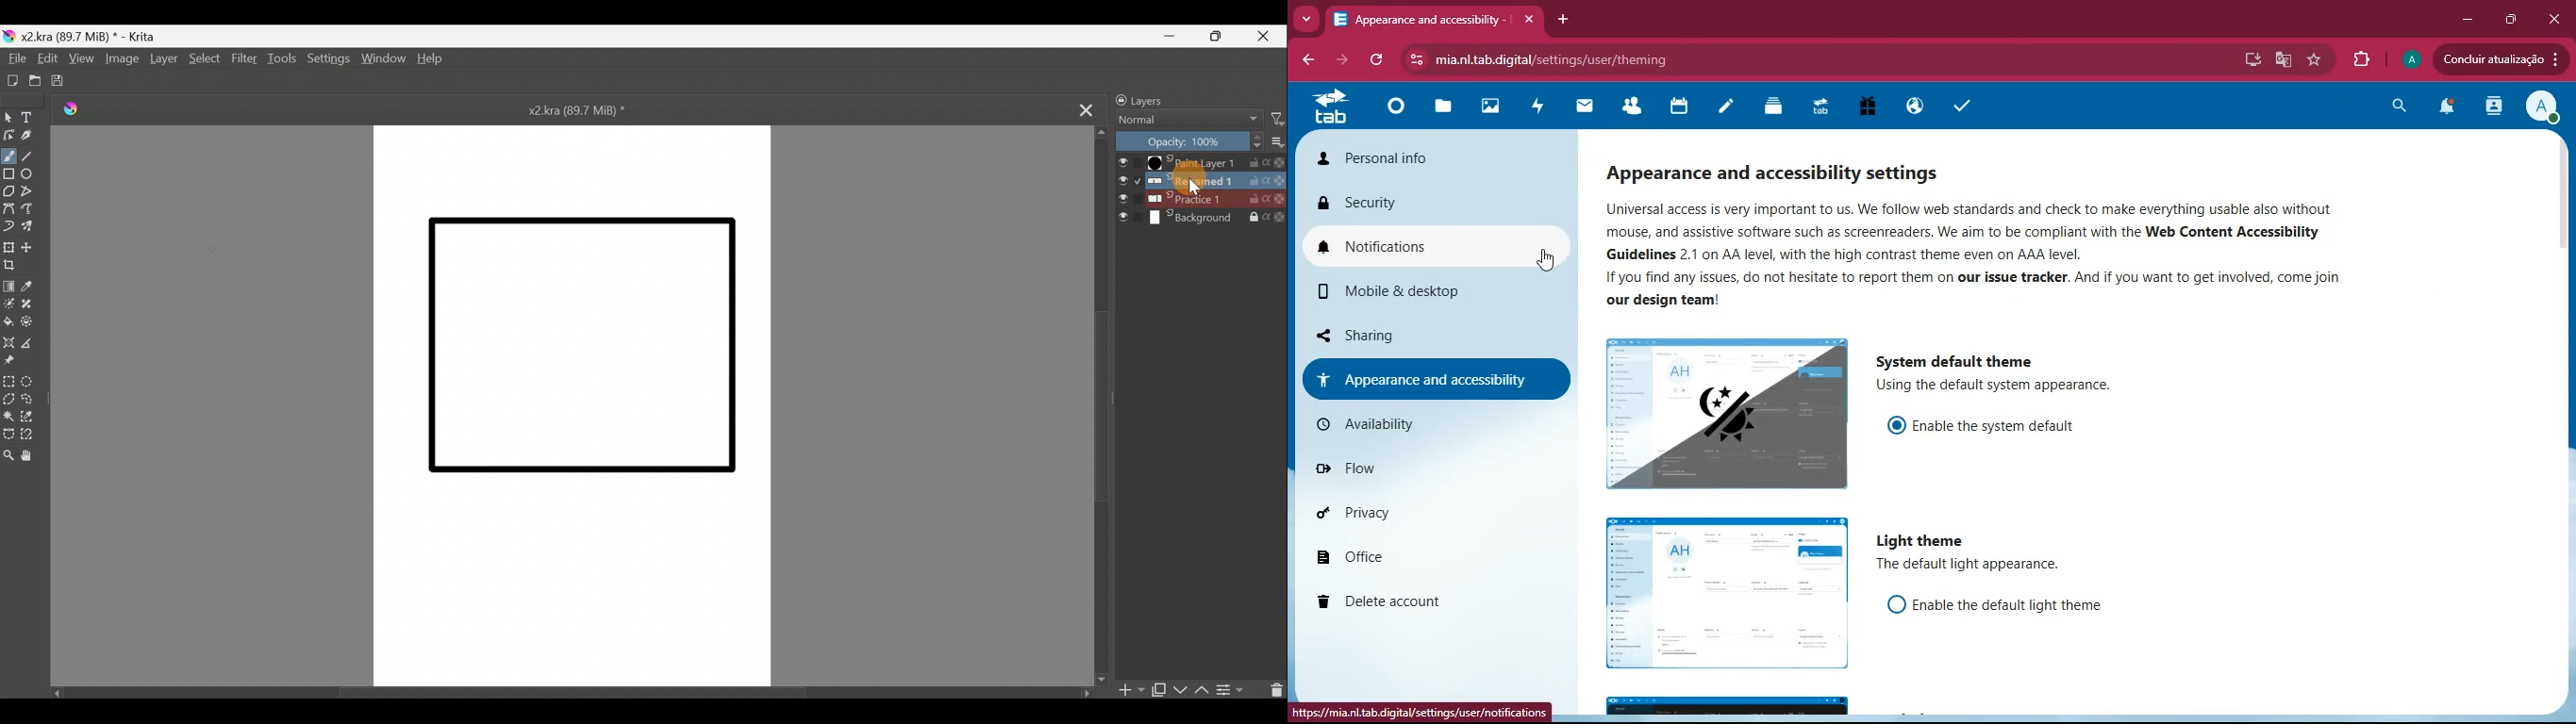 The image size is (2576, 728). Describe the element at coordinates (2318, 61) in the screenshot. I see `favourite` at that location.